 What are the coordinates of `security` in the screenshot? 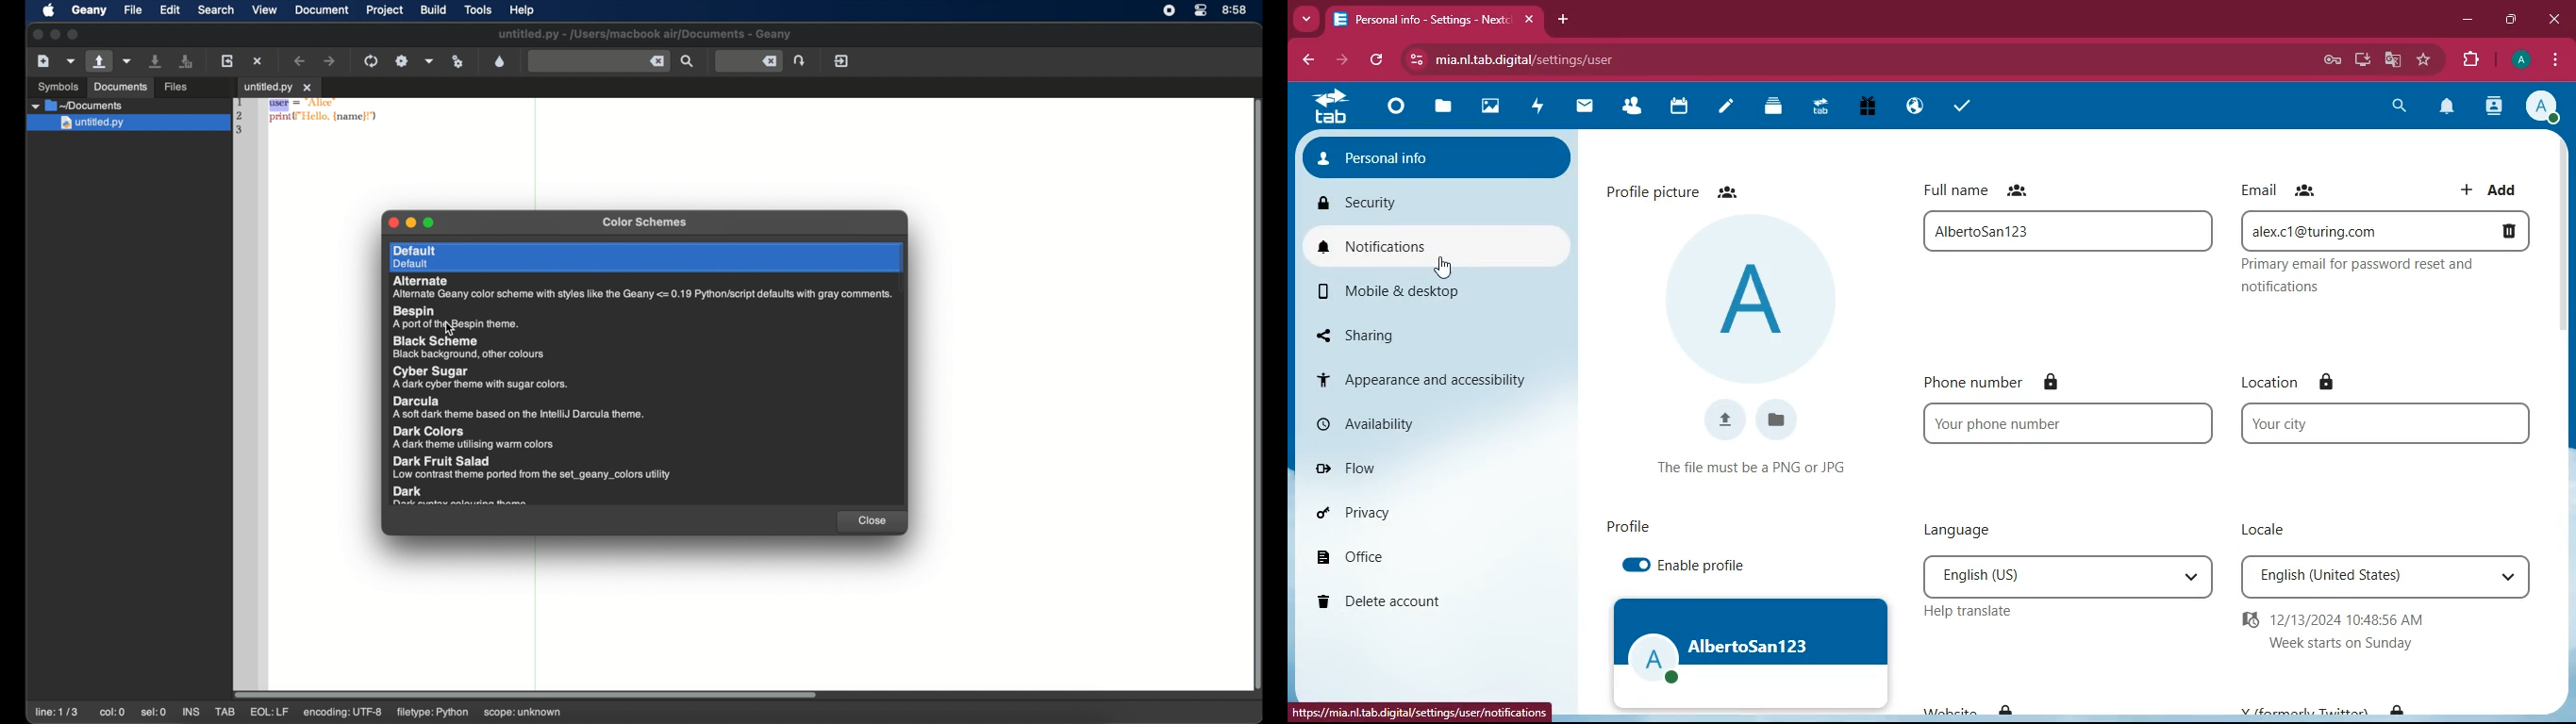 It's located at (1437, 201).